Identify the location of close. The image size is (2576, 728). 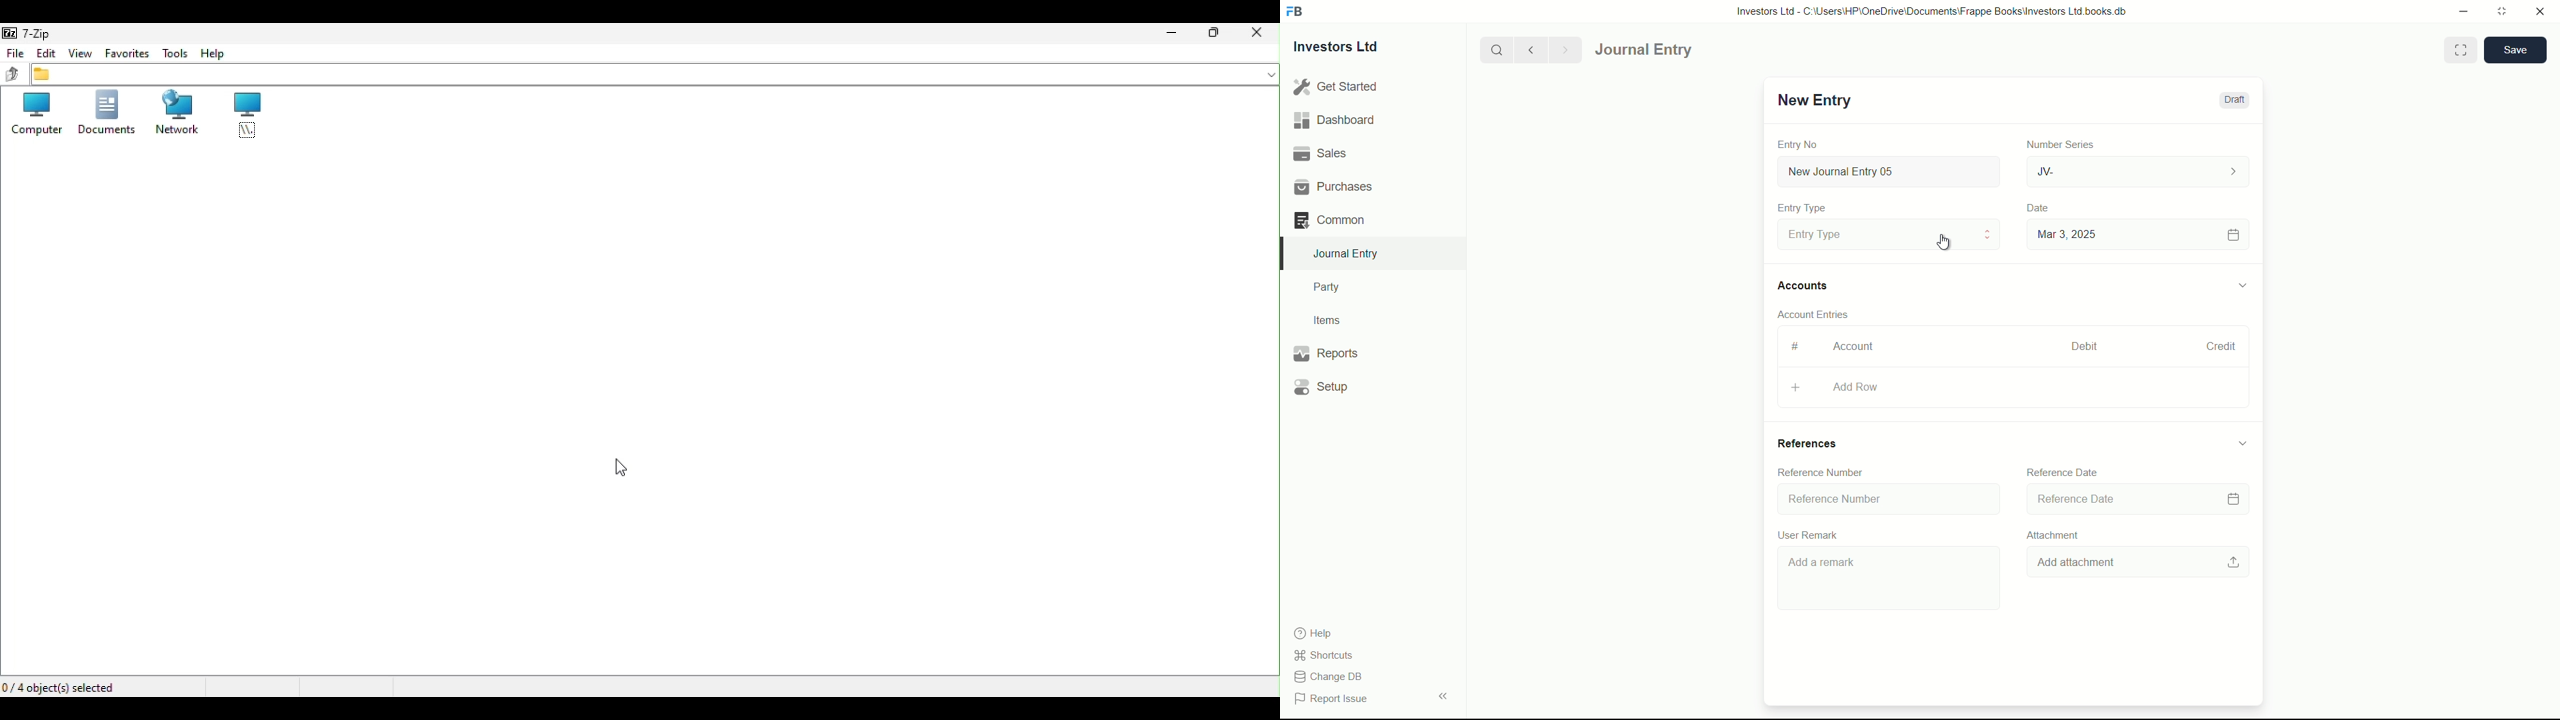
(2541, 12).